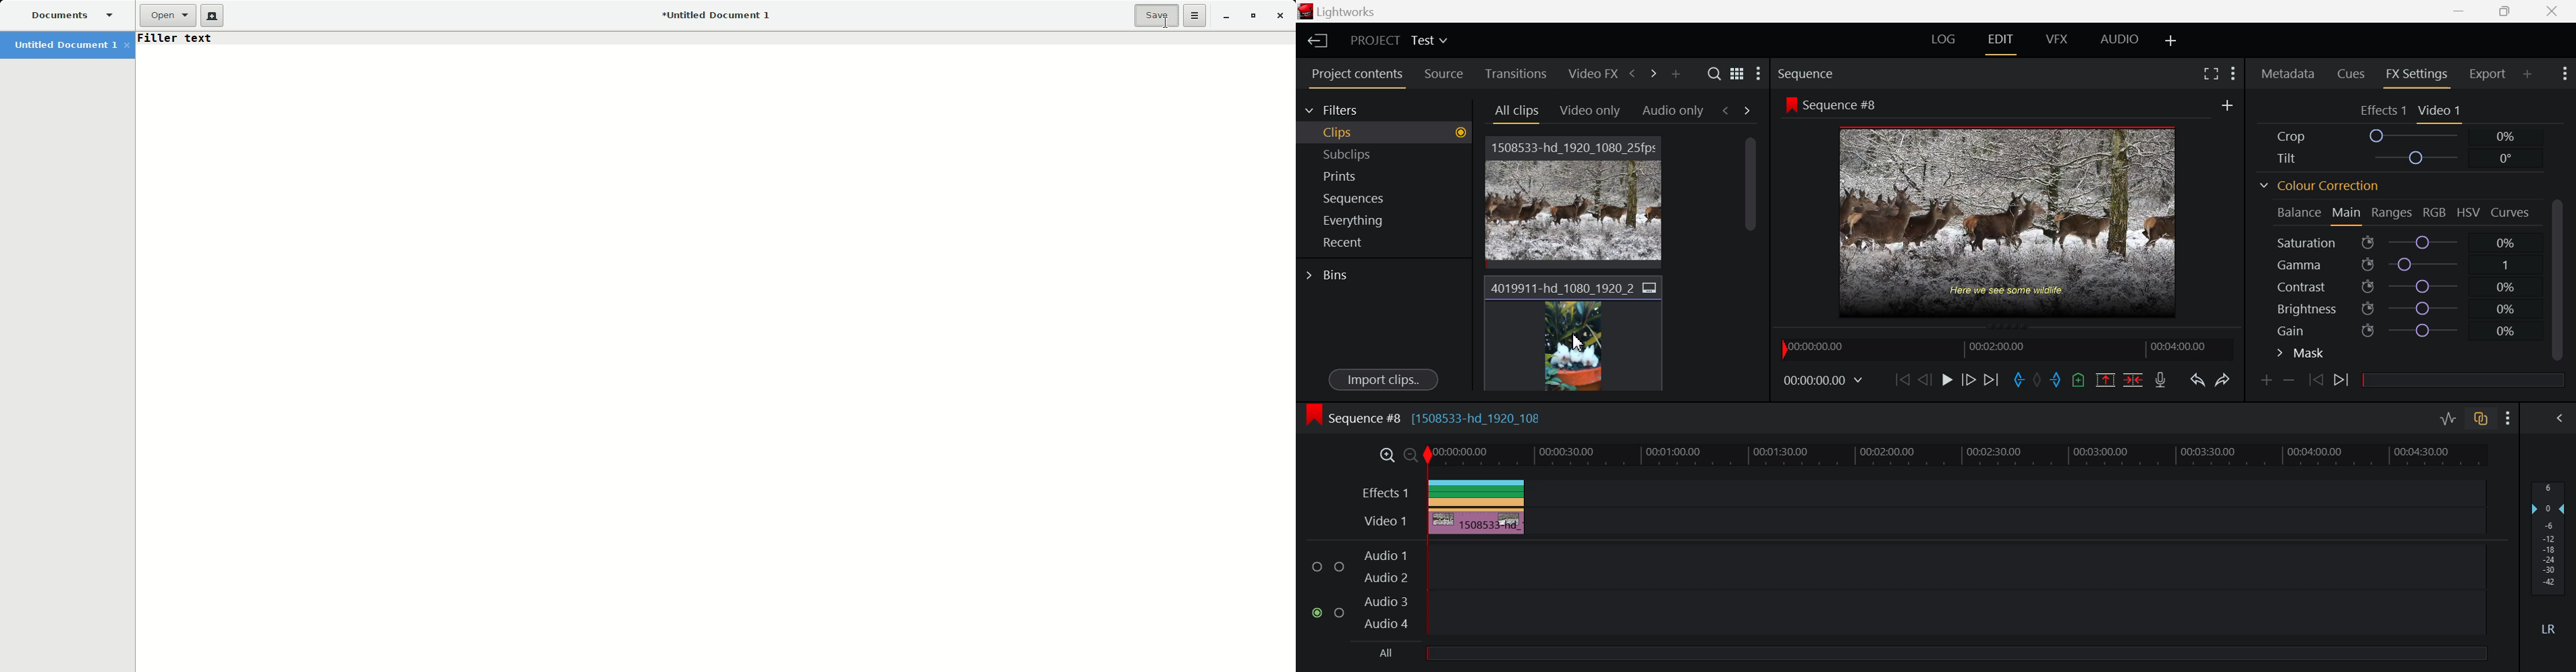 The height and width of the screenshot is (672, 2576). I want to click on Window Title, so click(1348, 13).